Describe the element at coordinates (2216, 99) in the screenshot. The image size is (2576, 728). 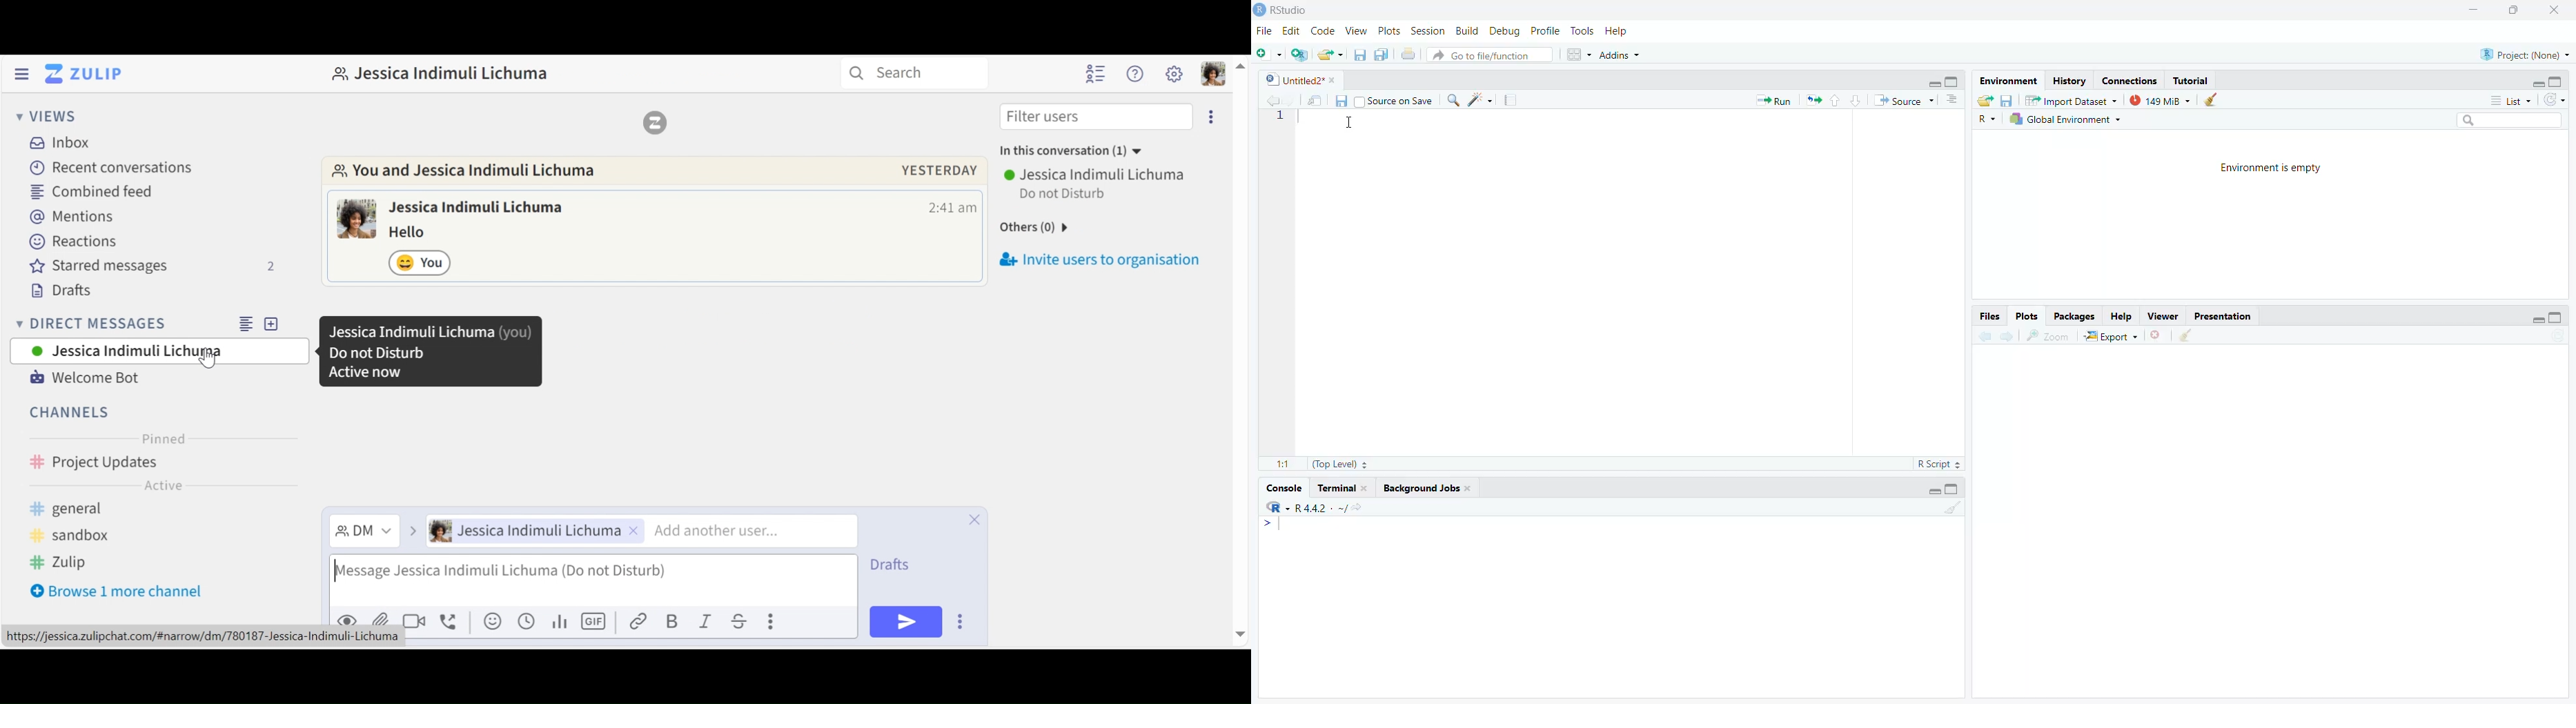
I see `Clear console (Ctrl +L)` at that location.